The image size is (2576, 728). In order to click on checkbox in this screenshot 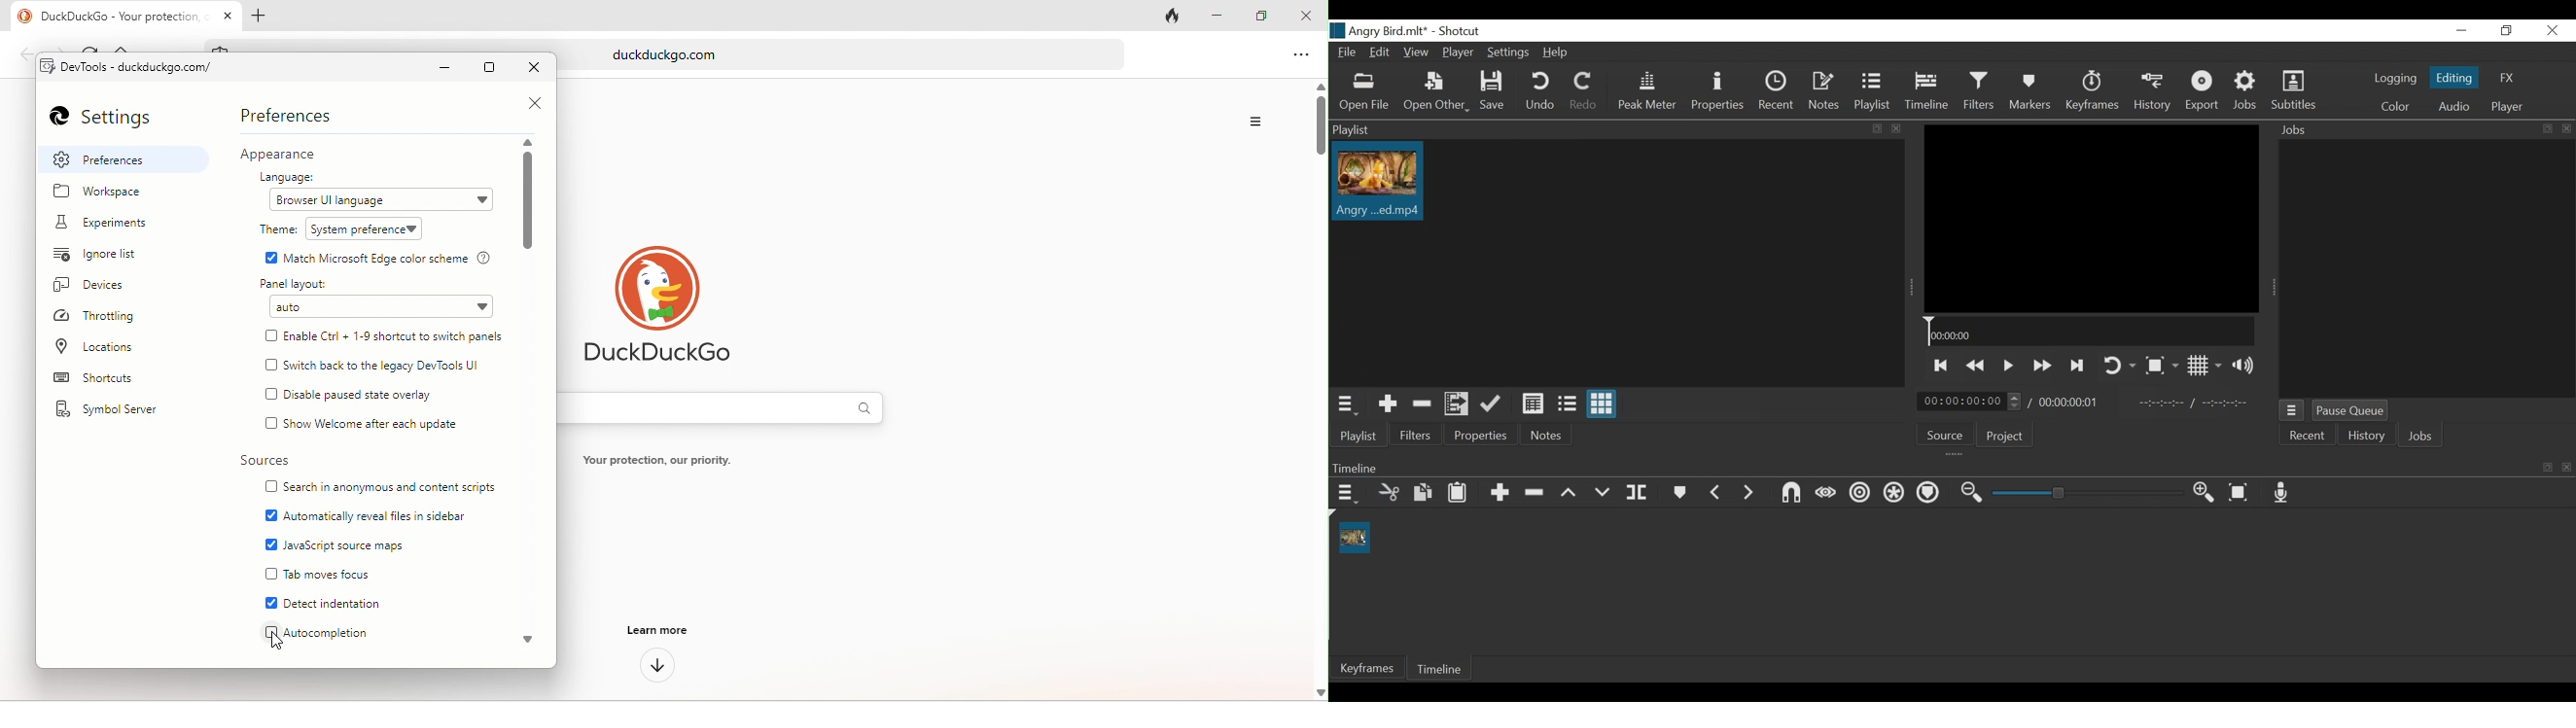, I will do `click(271, 574)`.